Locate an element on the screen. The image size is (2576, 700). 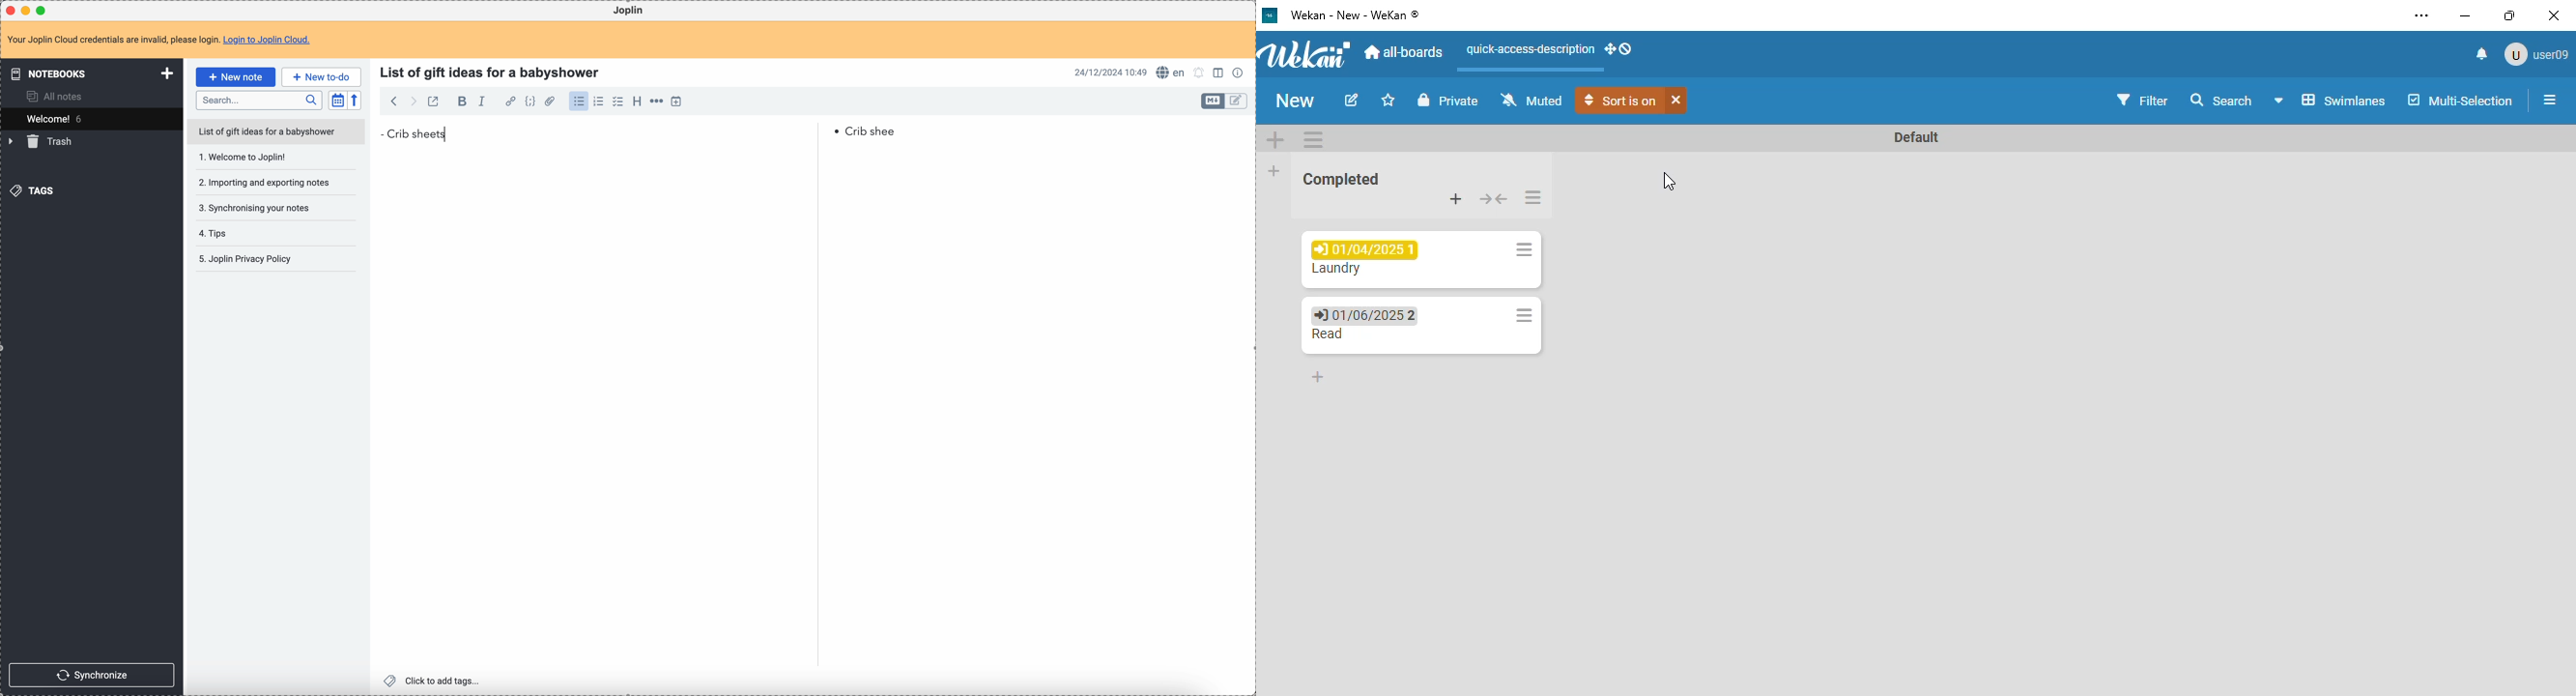
welcome is located at coordinates (91, 119).